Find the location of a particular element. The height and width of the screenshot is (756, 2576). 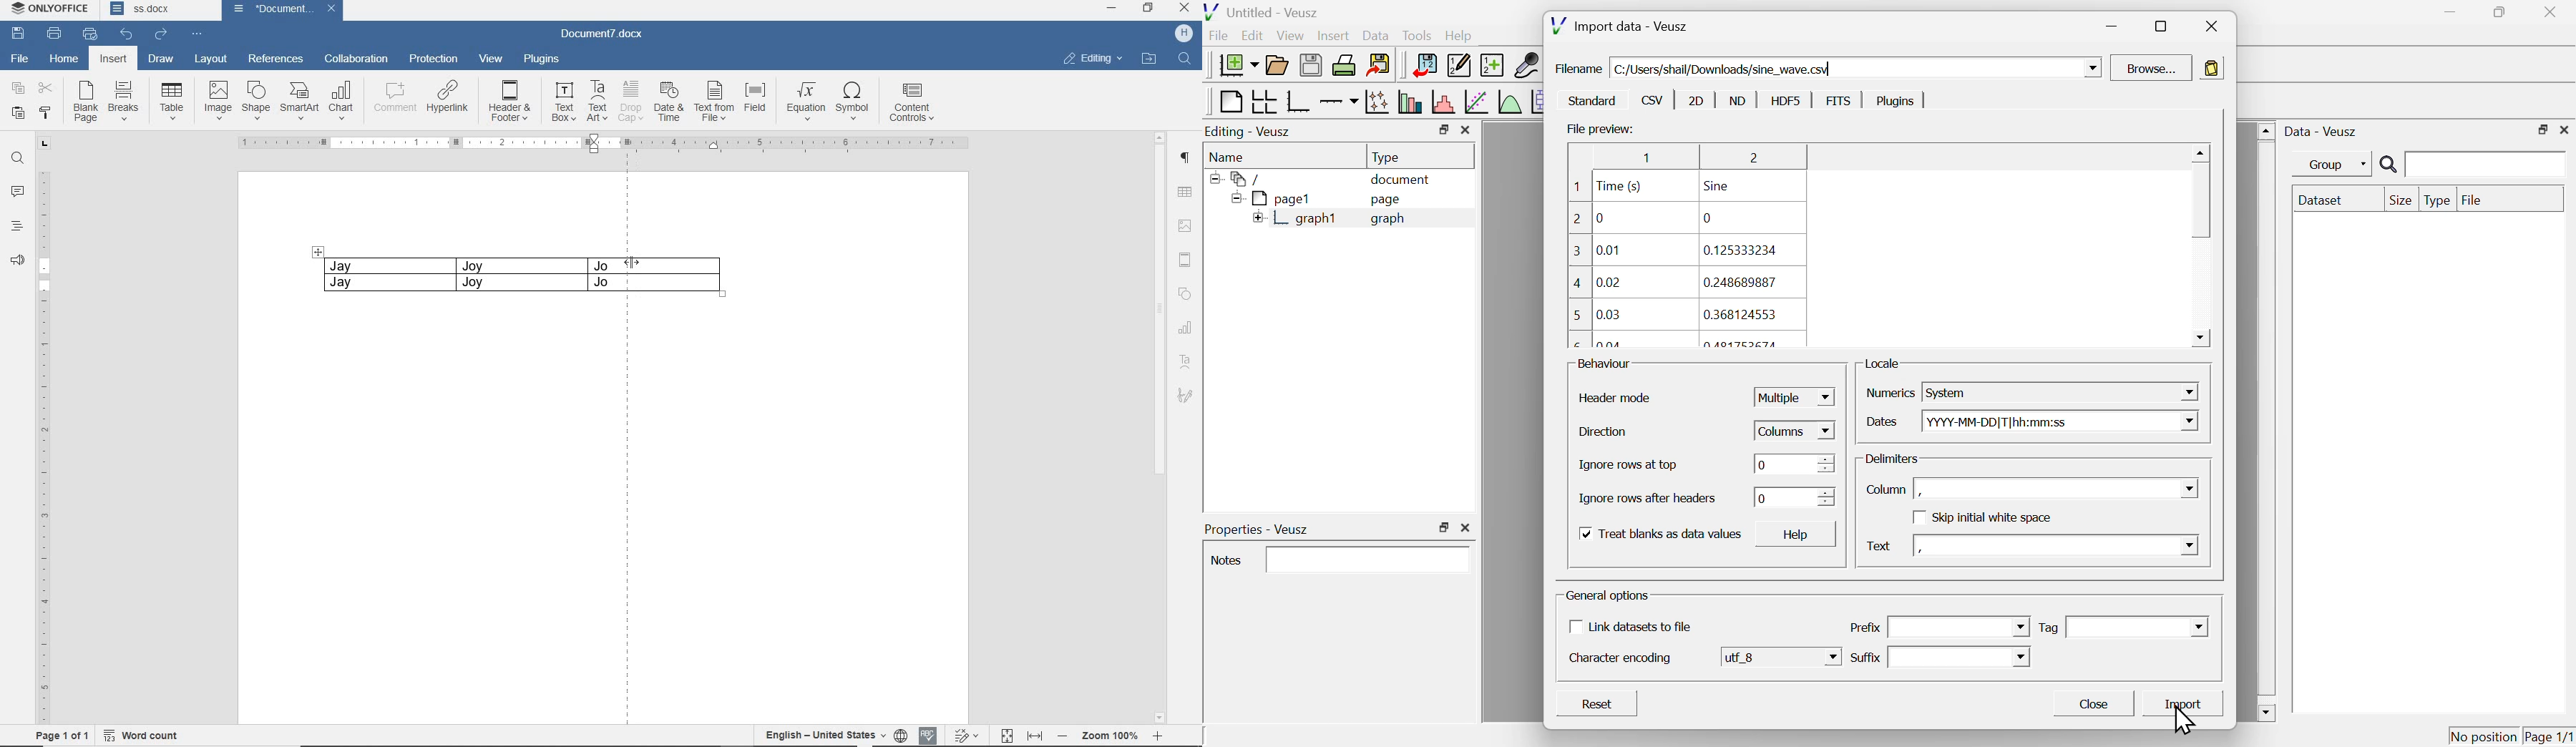

PLUGINS is located at coordinates (542, 58).